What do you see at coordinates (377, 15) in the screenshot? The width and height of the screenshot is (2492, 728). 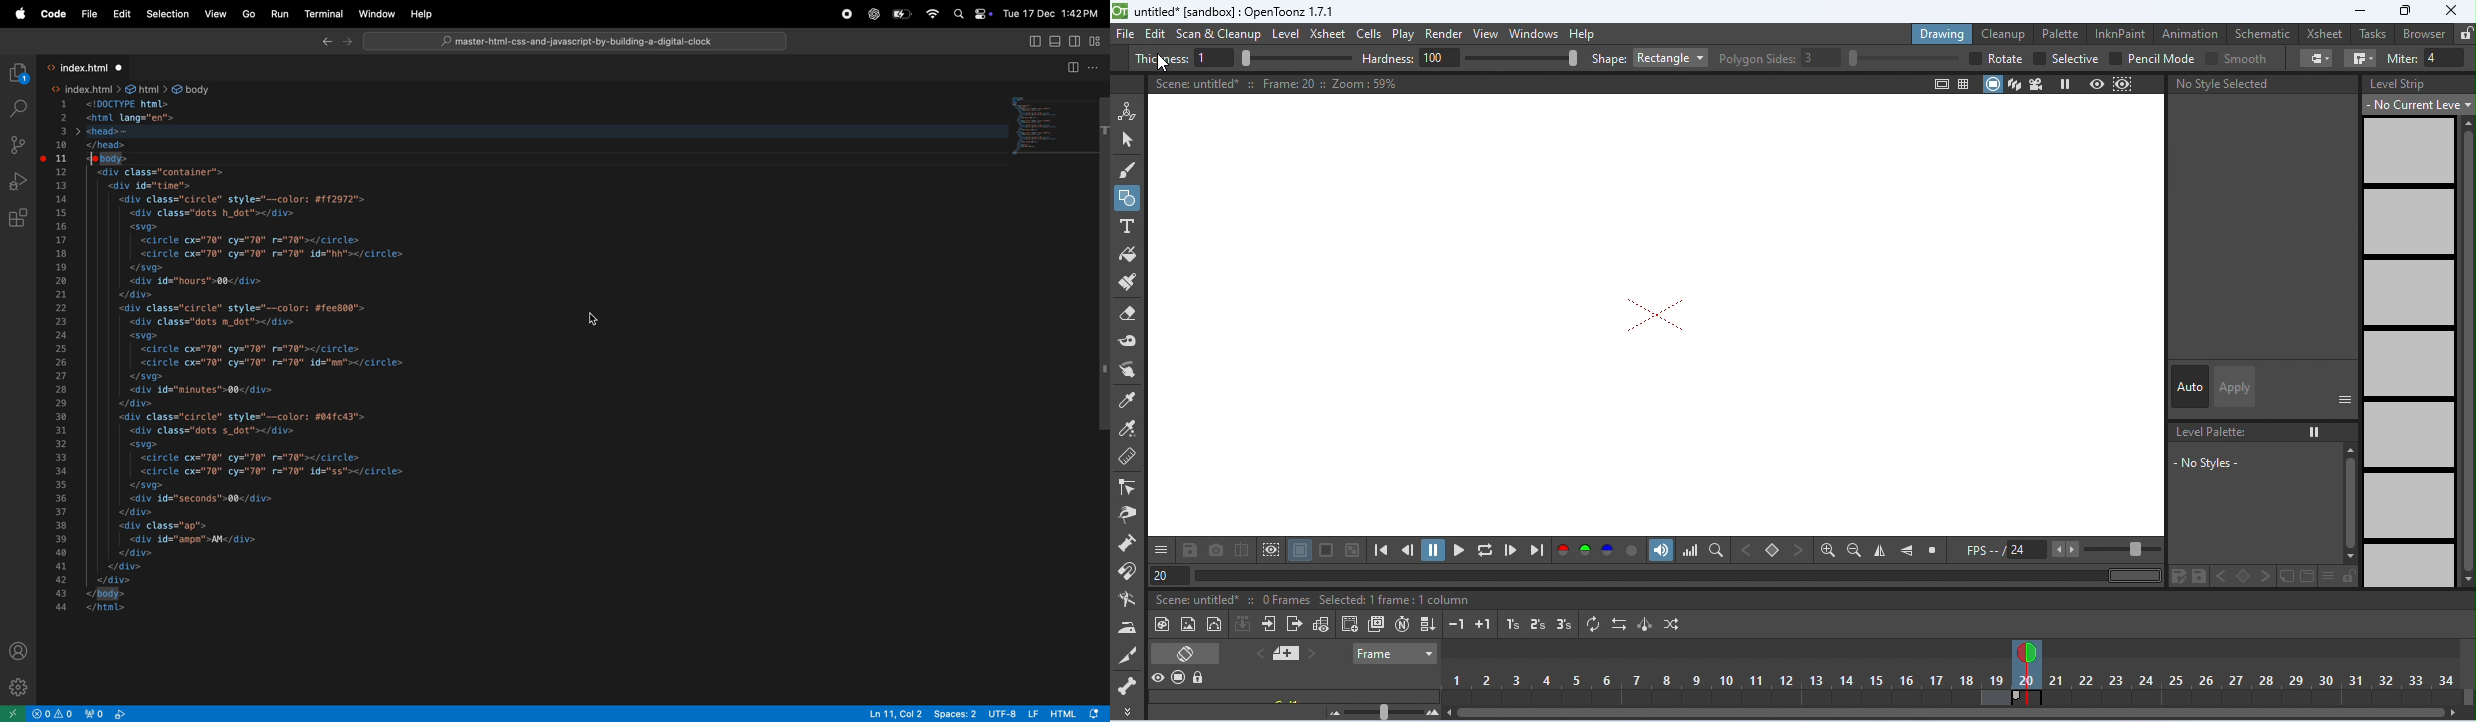 I see `window` at bounding box center [377, 15].